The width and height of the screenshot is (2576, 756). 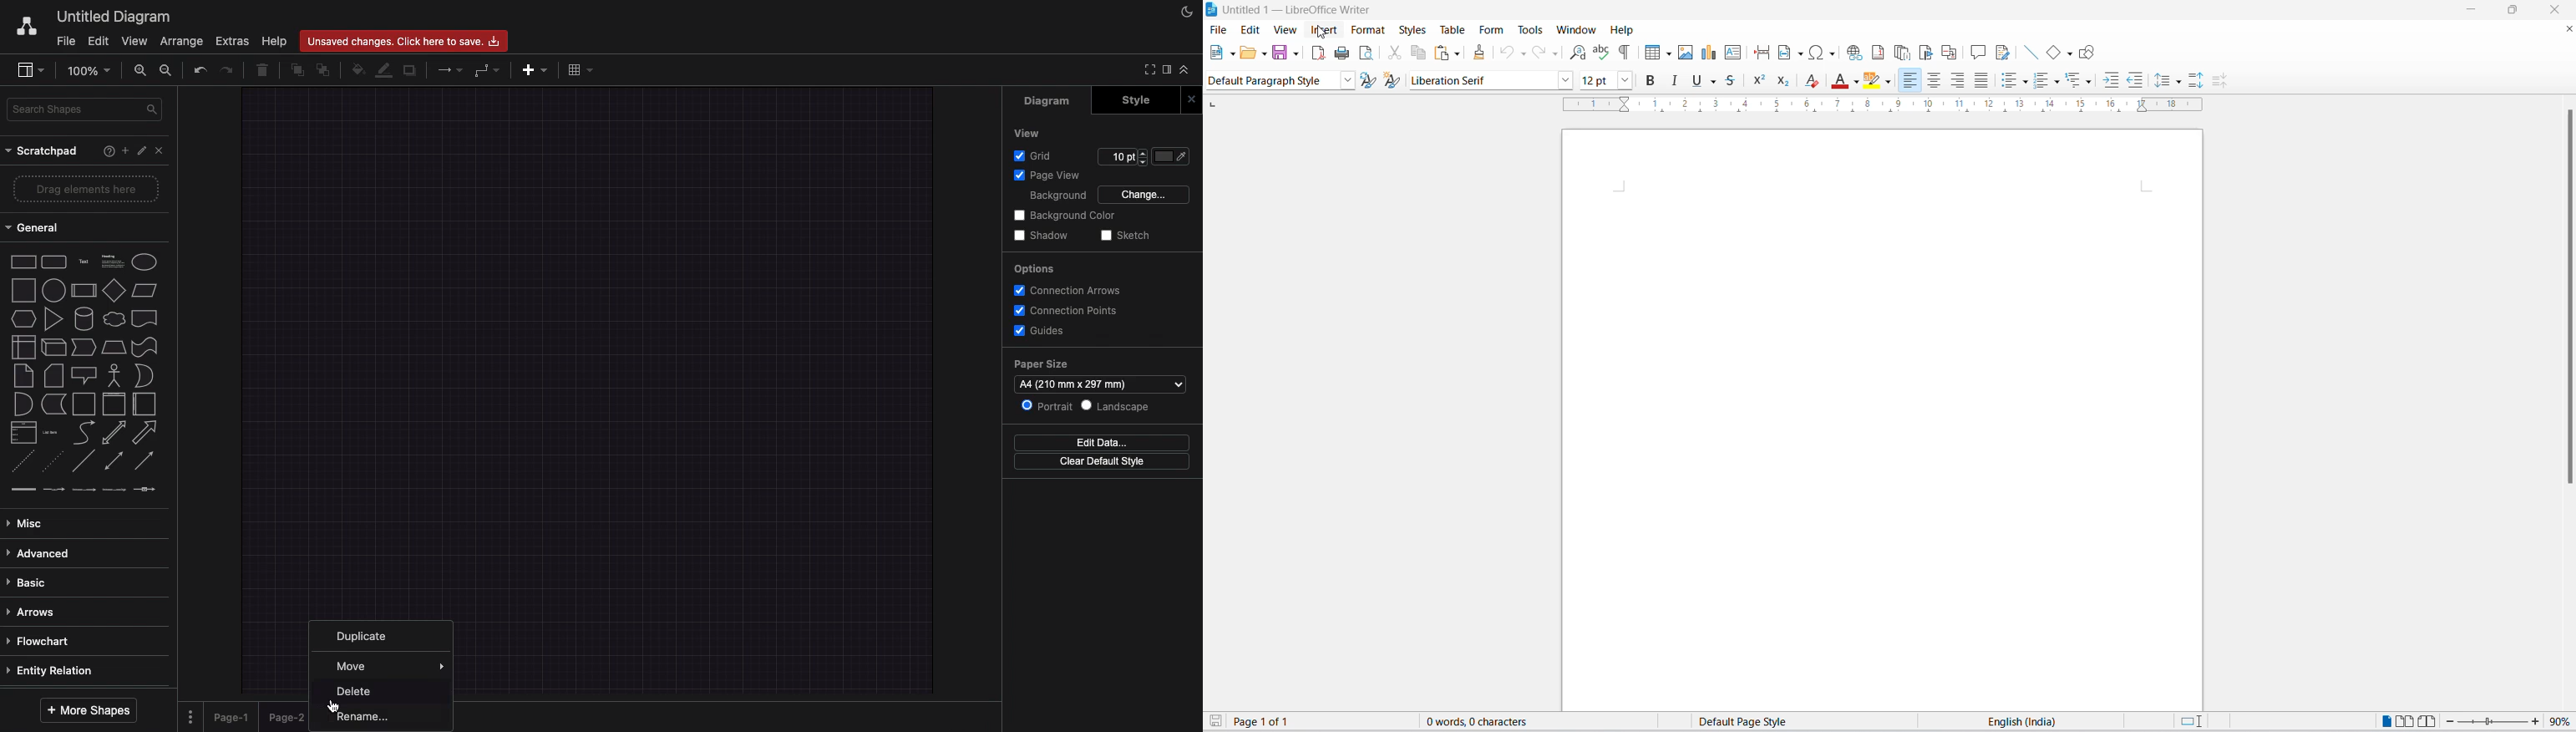 What do you see at coordinates (2068, 54) in the screenshot?
I see `basic shapes options` at bounding box center [2068, 54].